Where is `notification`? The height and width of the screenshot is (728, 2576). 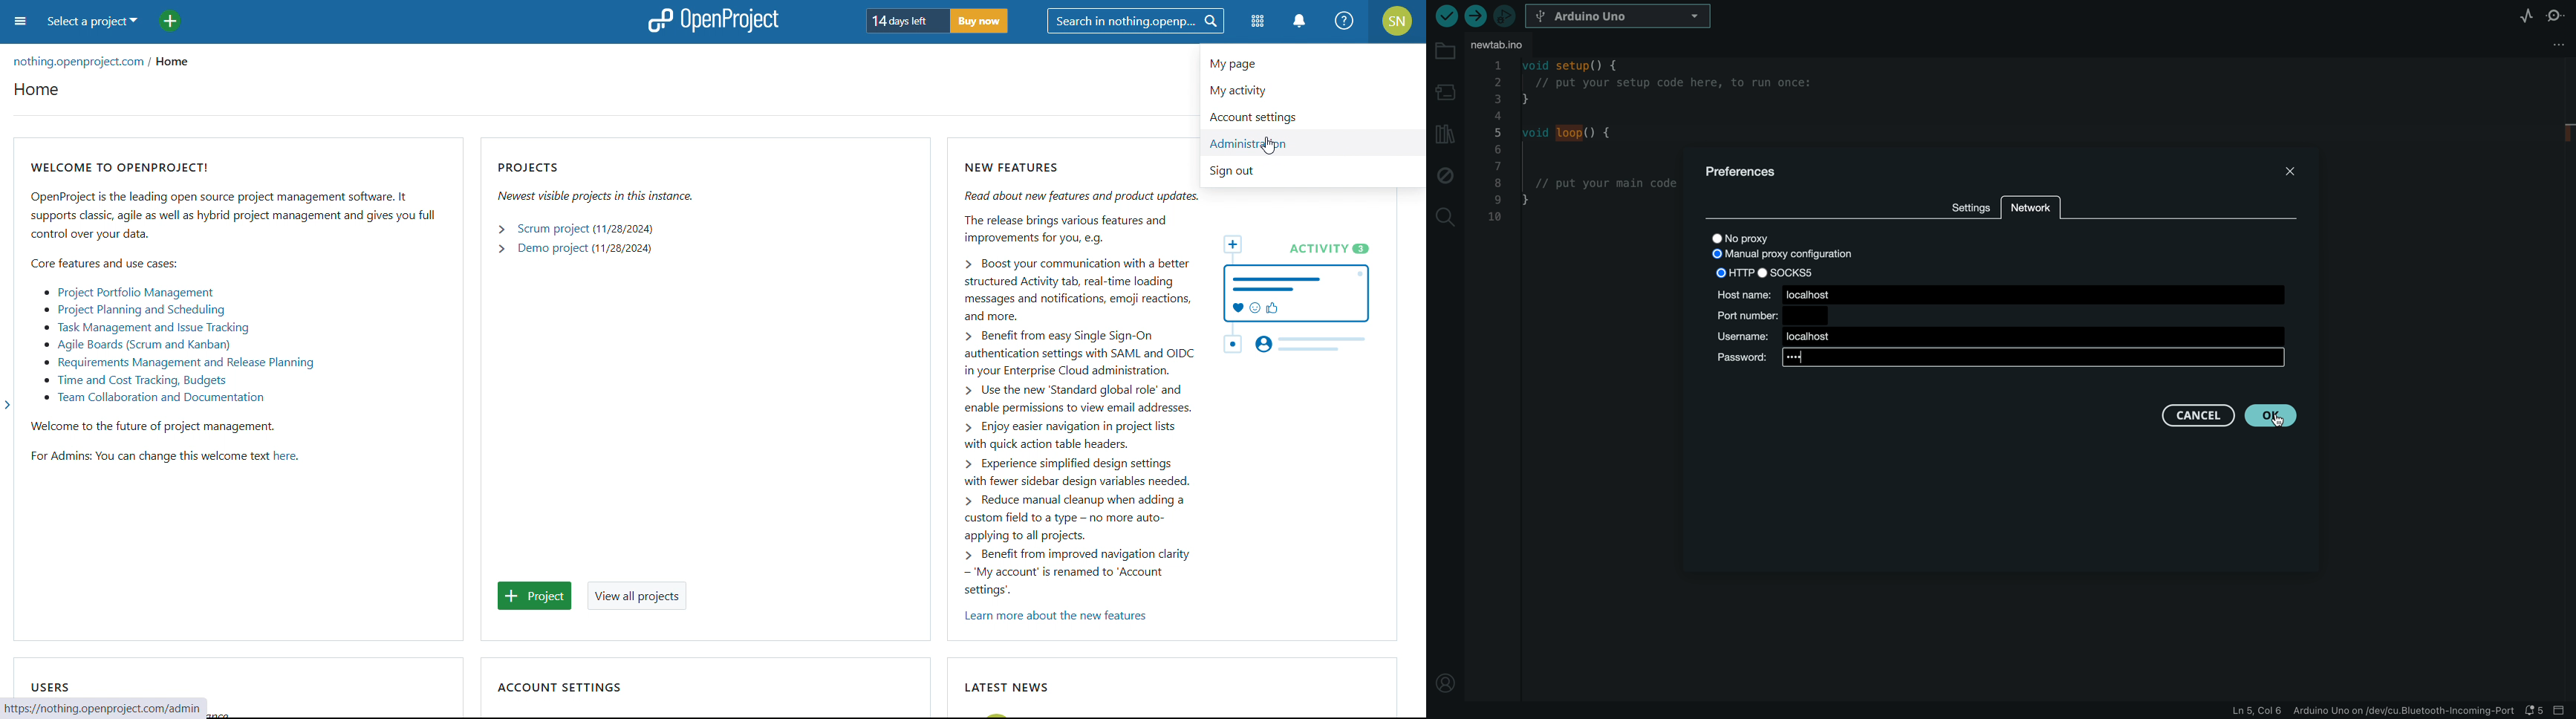 notification is located at coordinates (2536, 710).